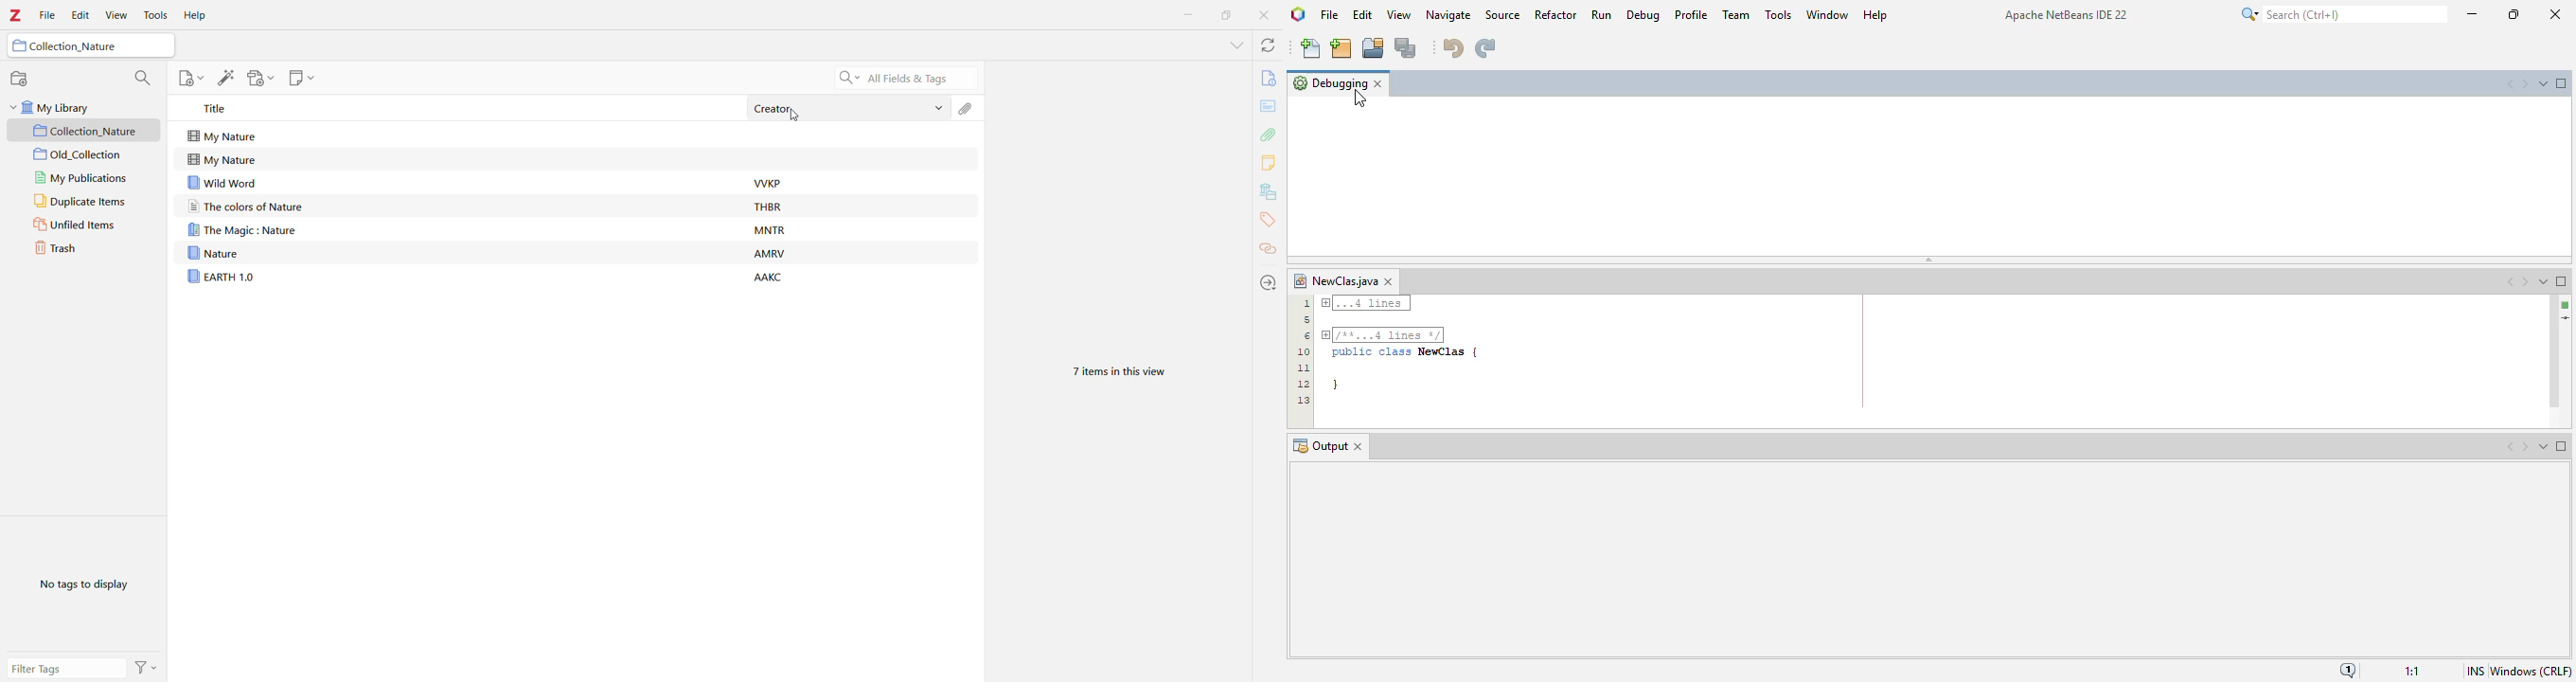 The image size is (2576, 700). I want to click on Help, so click(197, 17).